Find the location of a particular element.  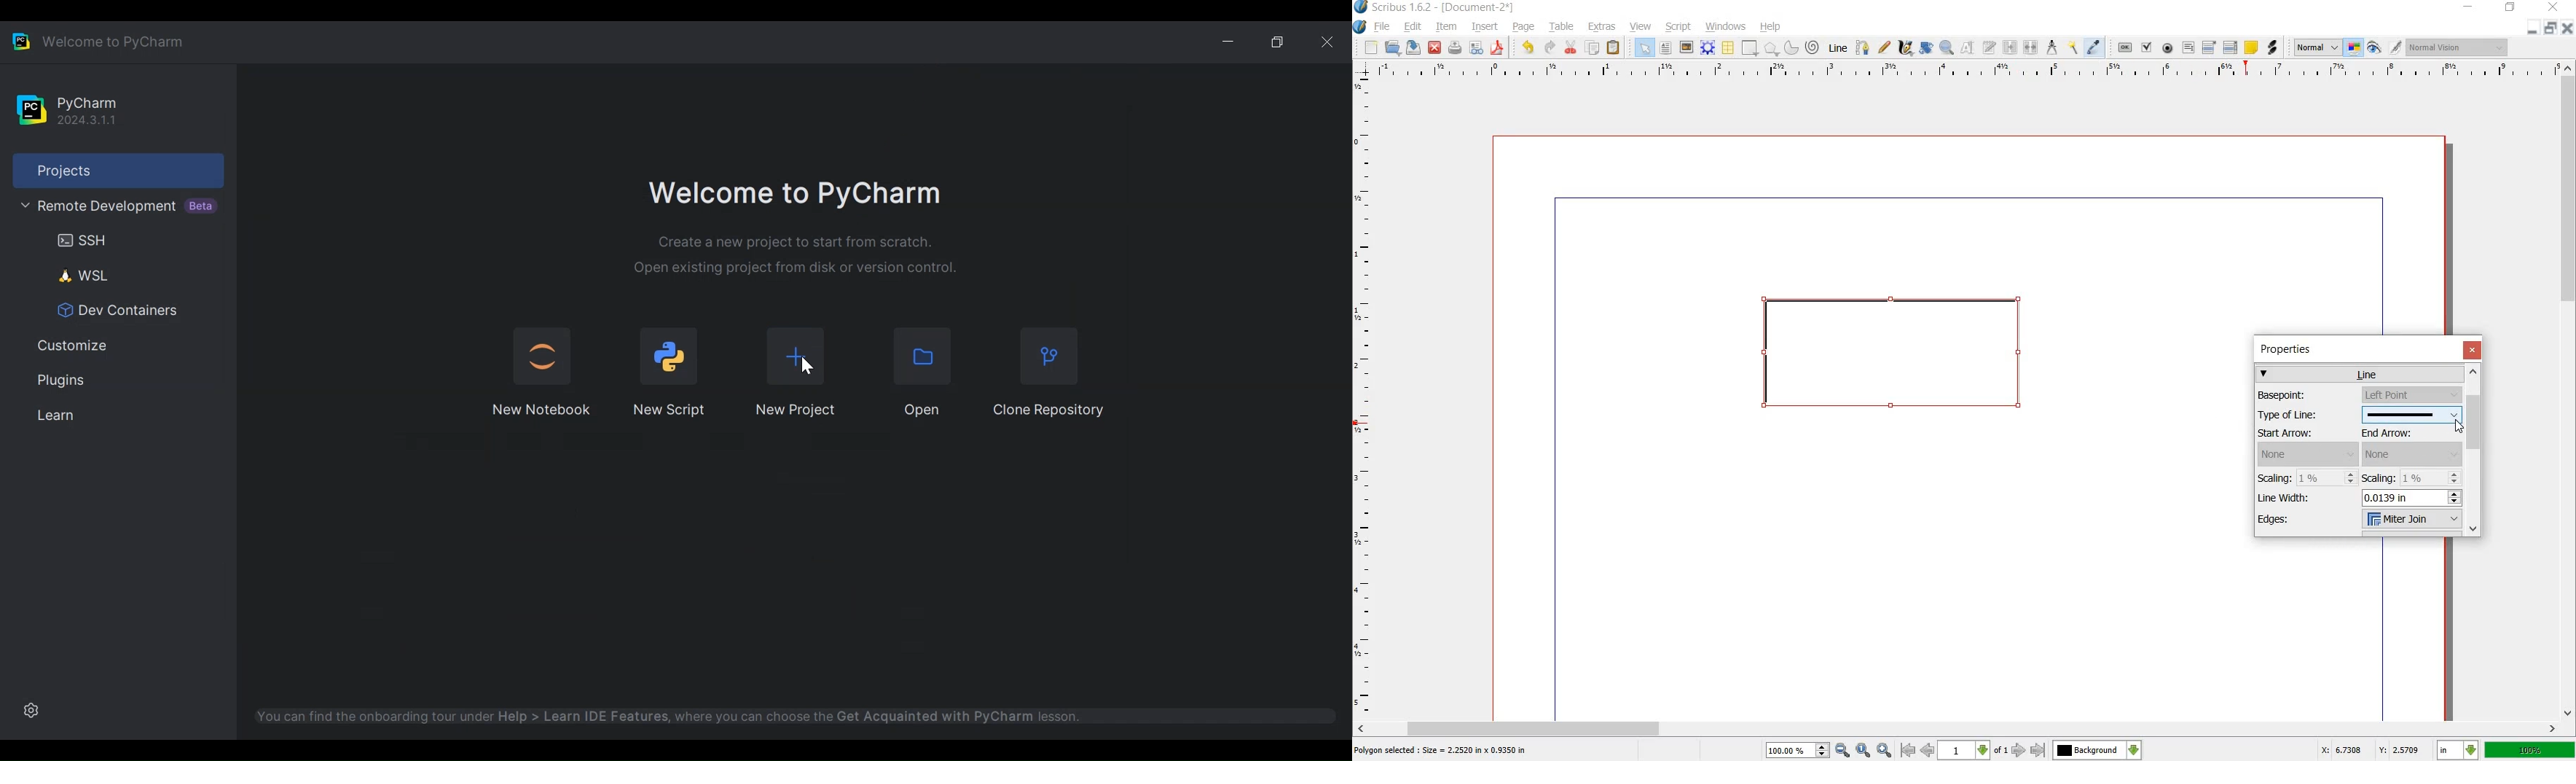

PREVIEW MODE is located at coordinates (2375, 48).